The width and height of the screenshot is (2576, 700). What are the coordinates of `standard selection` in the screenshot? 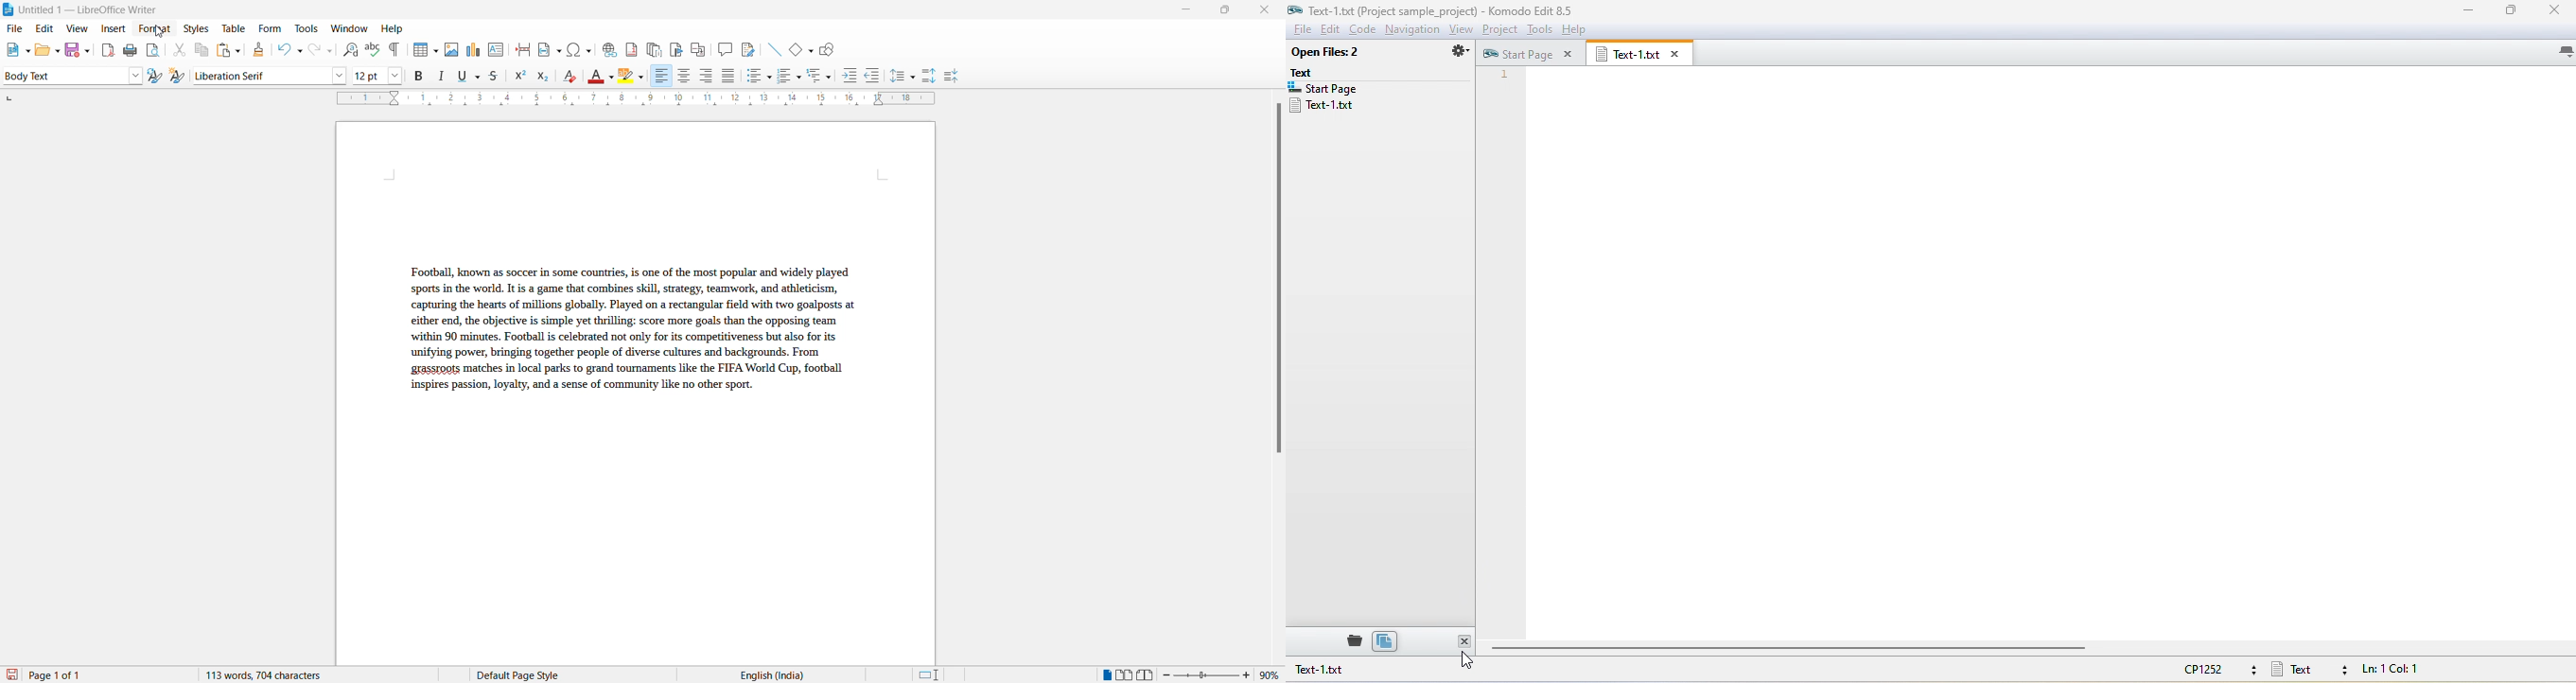 It's located at (930, 675).